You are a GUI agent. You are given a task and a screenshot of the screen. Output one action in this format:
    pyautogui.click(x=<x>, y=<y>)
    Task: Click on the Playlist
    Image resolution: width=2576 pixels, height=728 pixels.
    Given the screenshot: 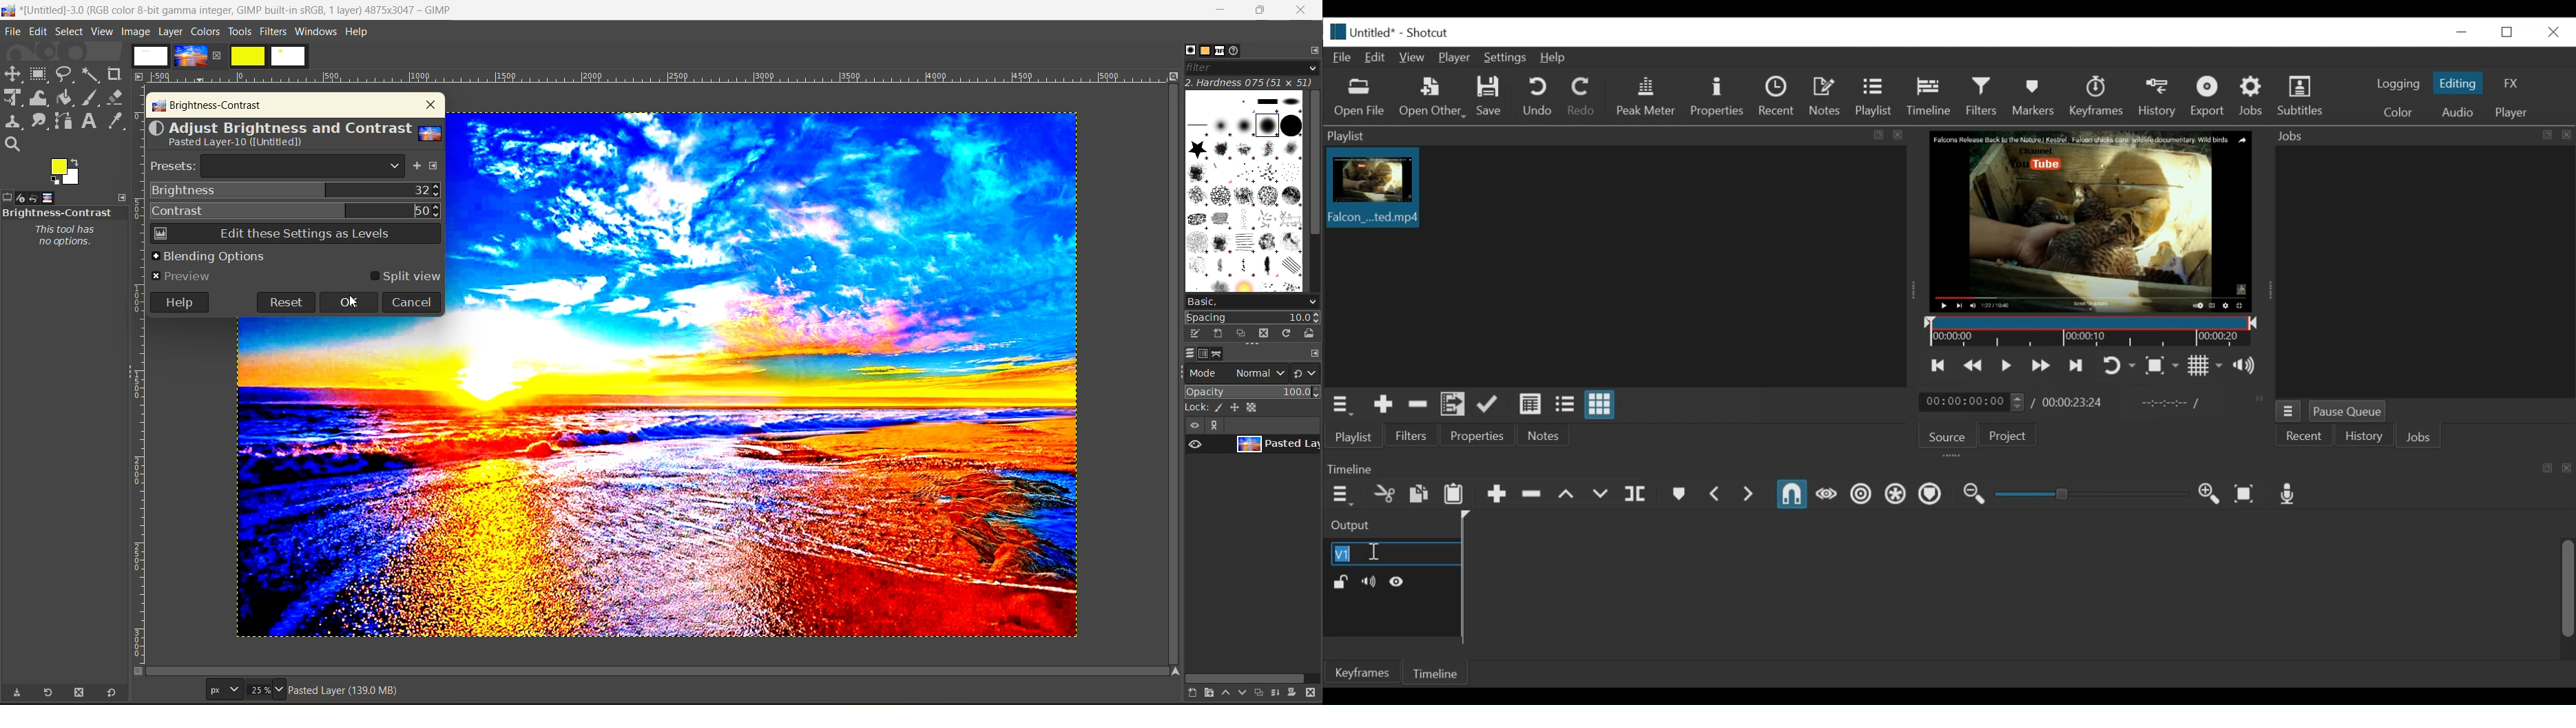 What is the action you would take?
    pyautogui.click(x=1877, y=99)
    